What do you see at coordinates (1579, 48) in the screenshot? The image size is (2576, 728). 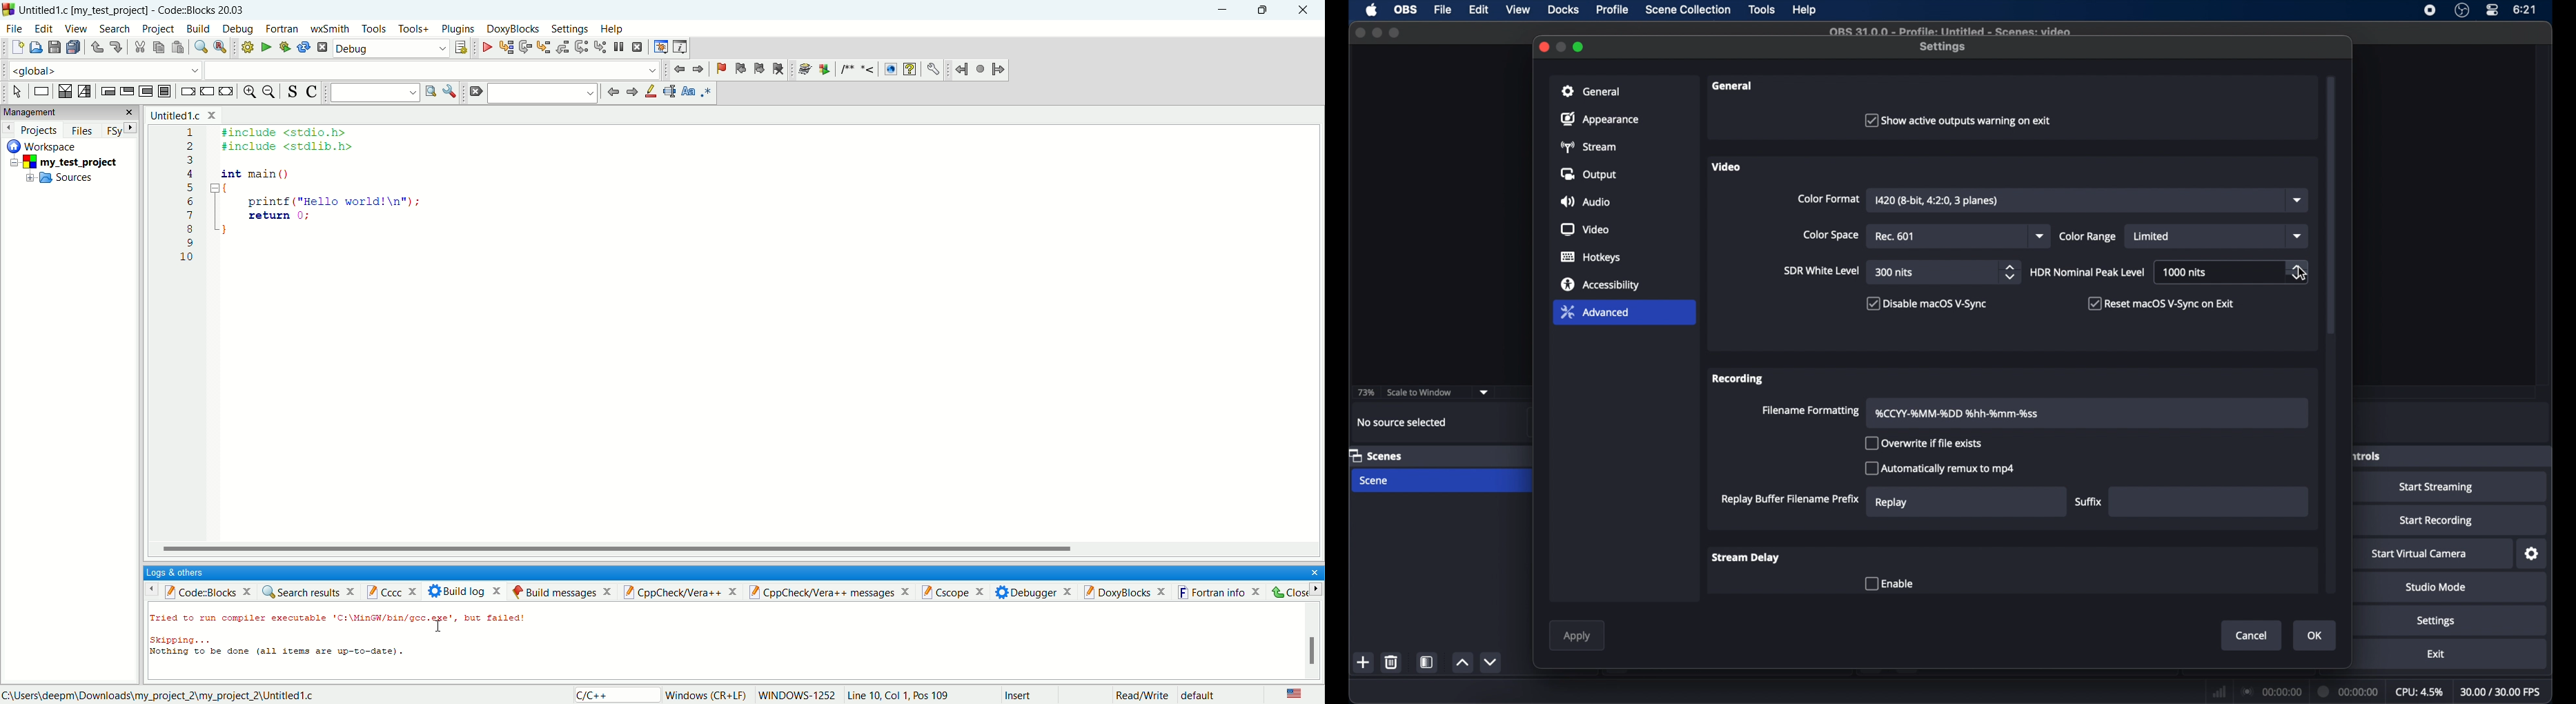 I see `maximize` at bounding box center [1579, 48].